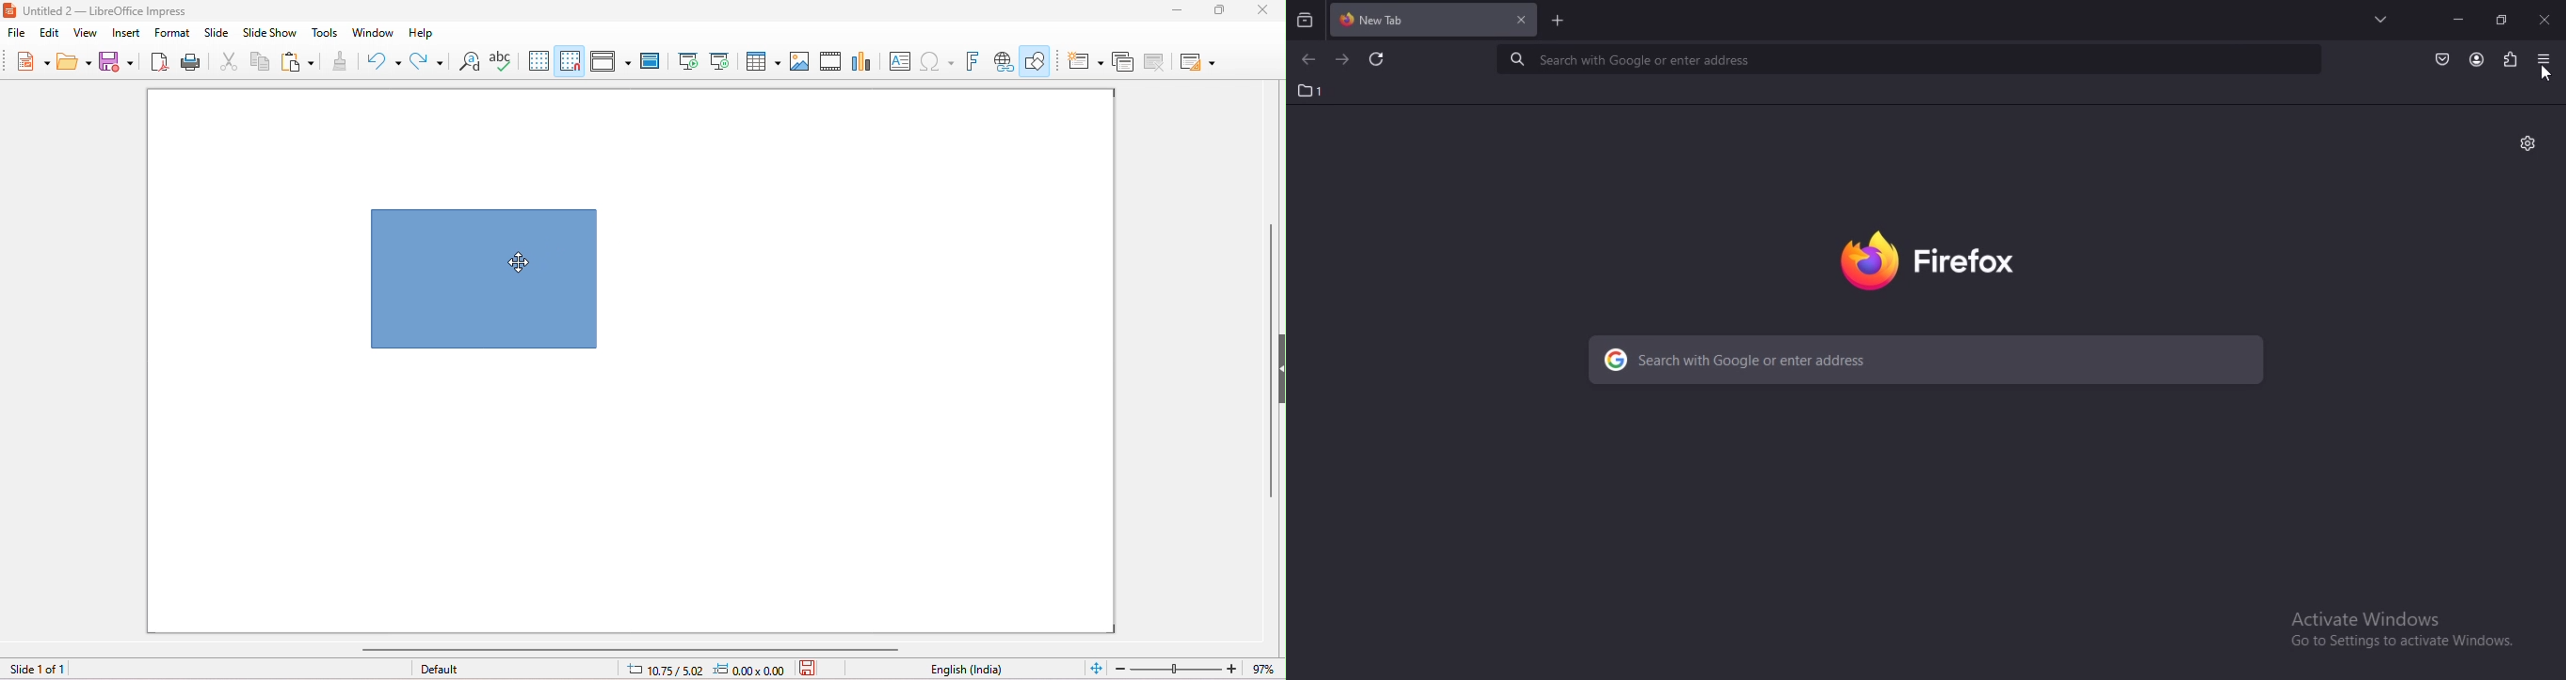 The height and width of the screenshot is (700, 2576). Describe the element at coordinates (114, 60) in the screenshot. I see `save` at that location.